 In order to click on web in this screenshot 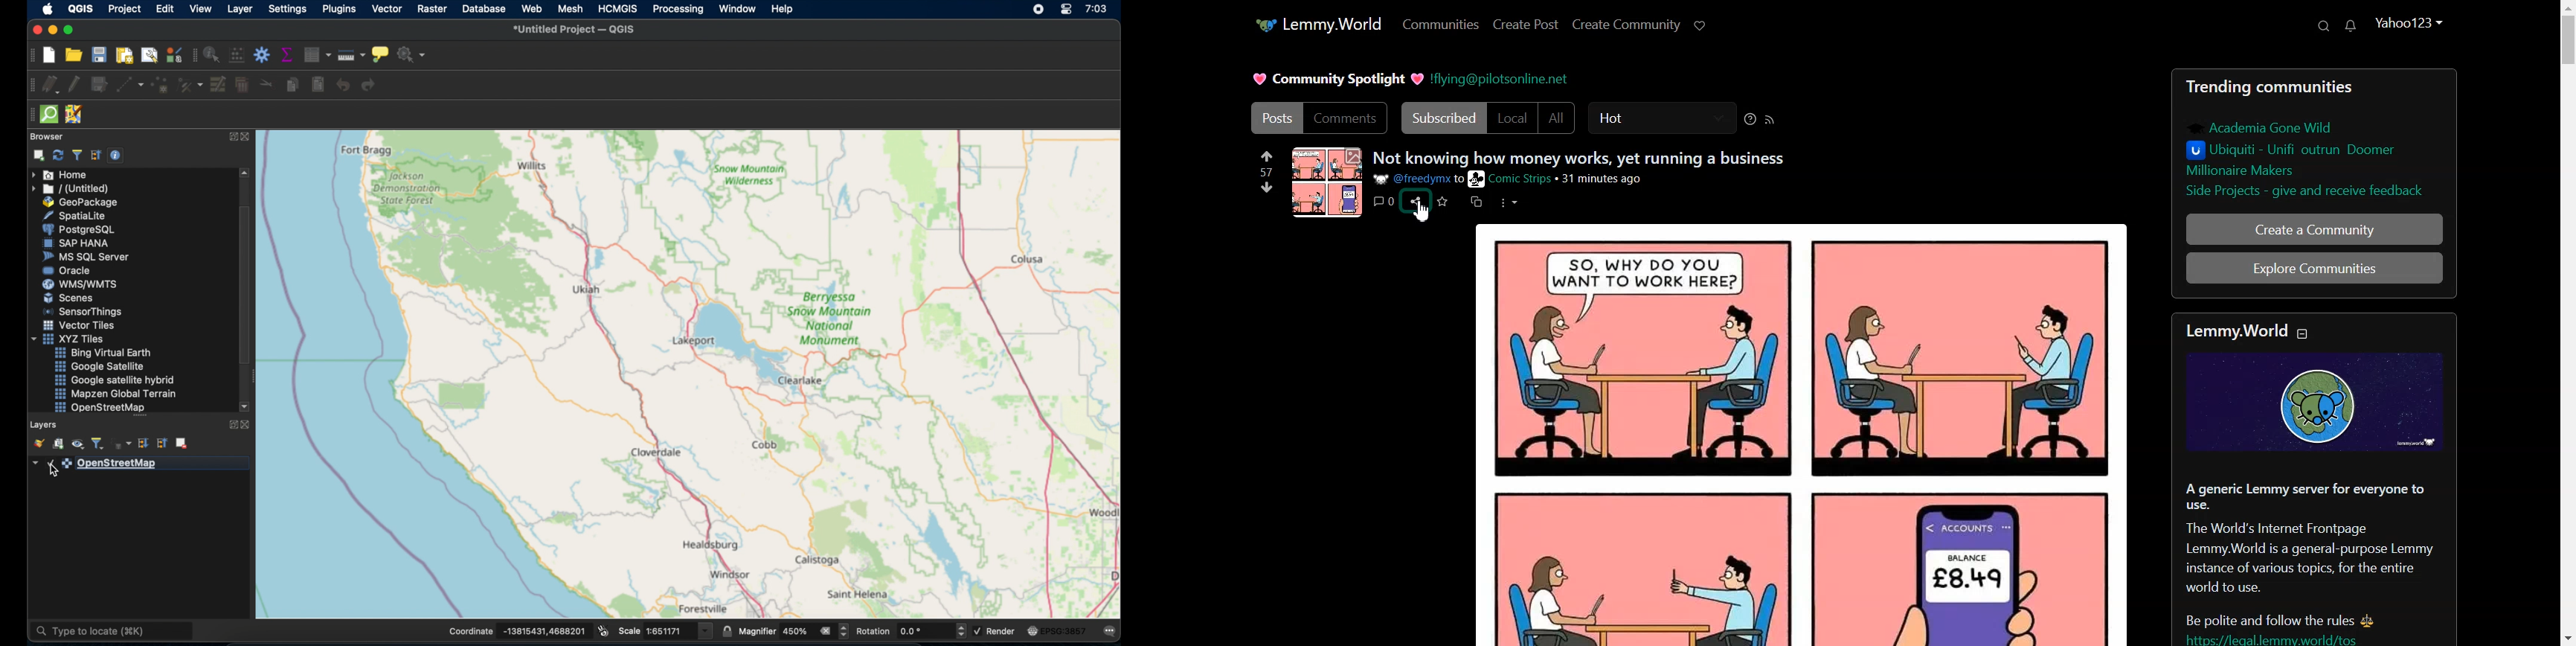, I will do `click(531, 8)`.